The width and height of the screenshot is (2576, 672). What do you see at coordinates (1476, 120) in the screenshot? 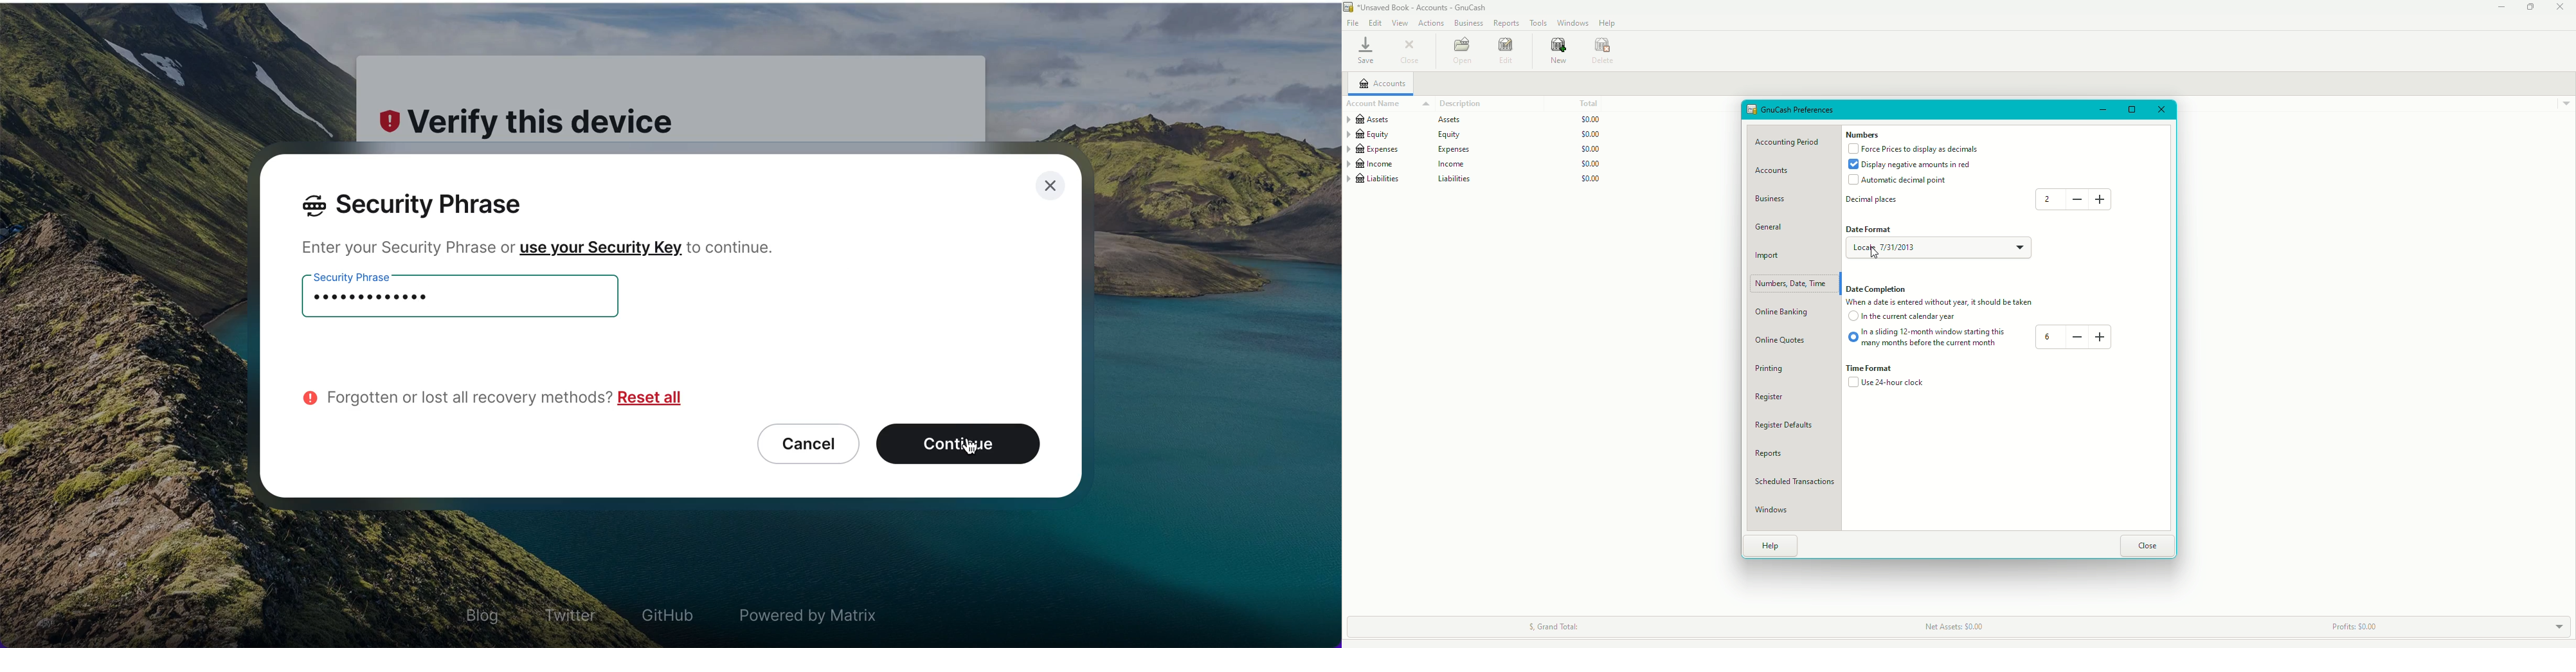
I see `Assets` at bounding box center [1476, 120].